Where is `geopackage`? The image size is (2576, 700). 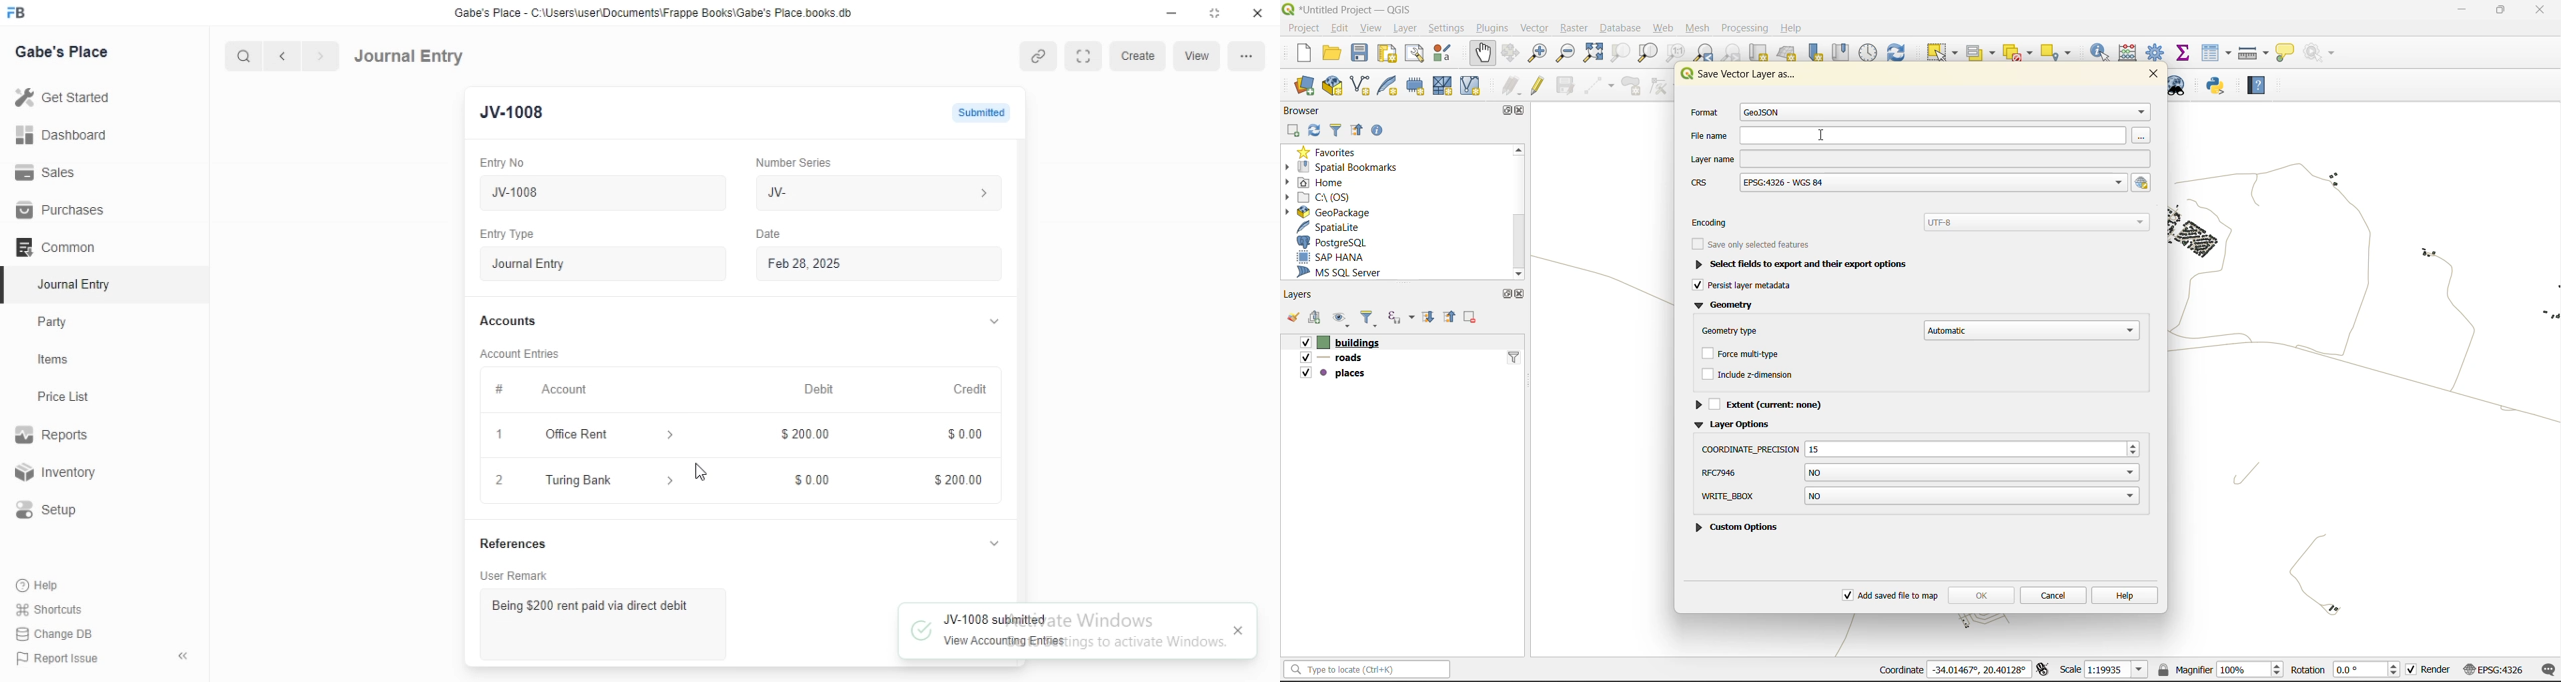
geopackage is located at coordinates (1341, 214).